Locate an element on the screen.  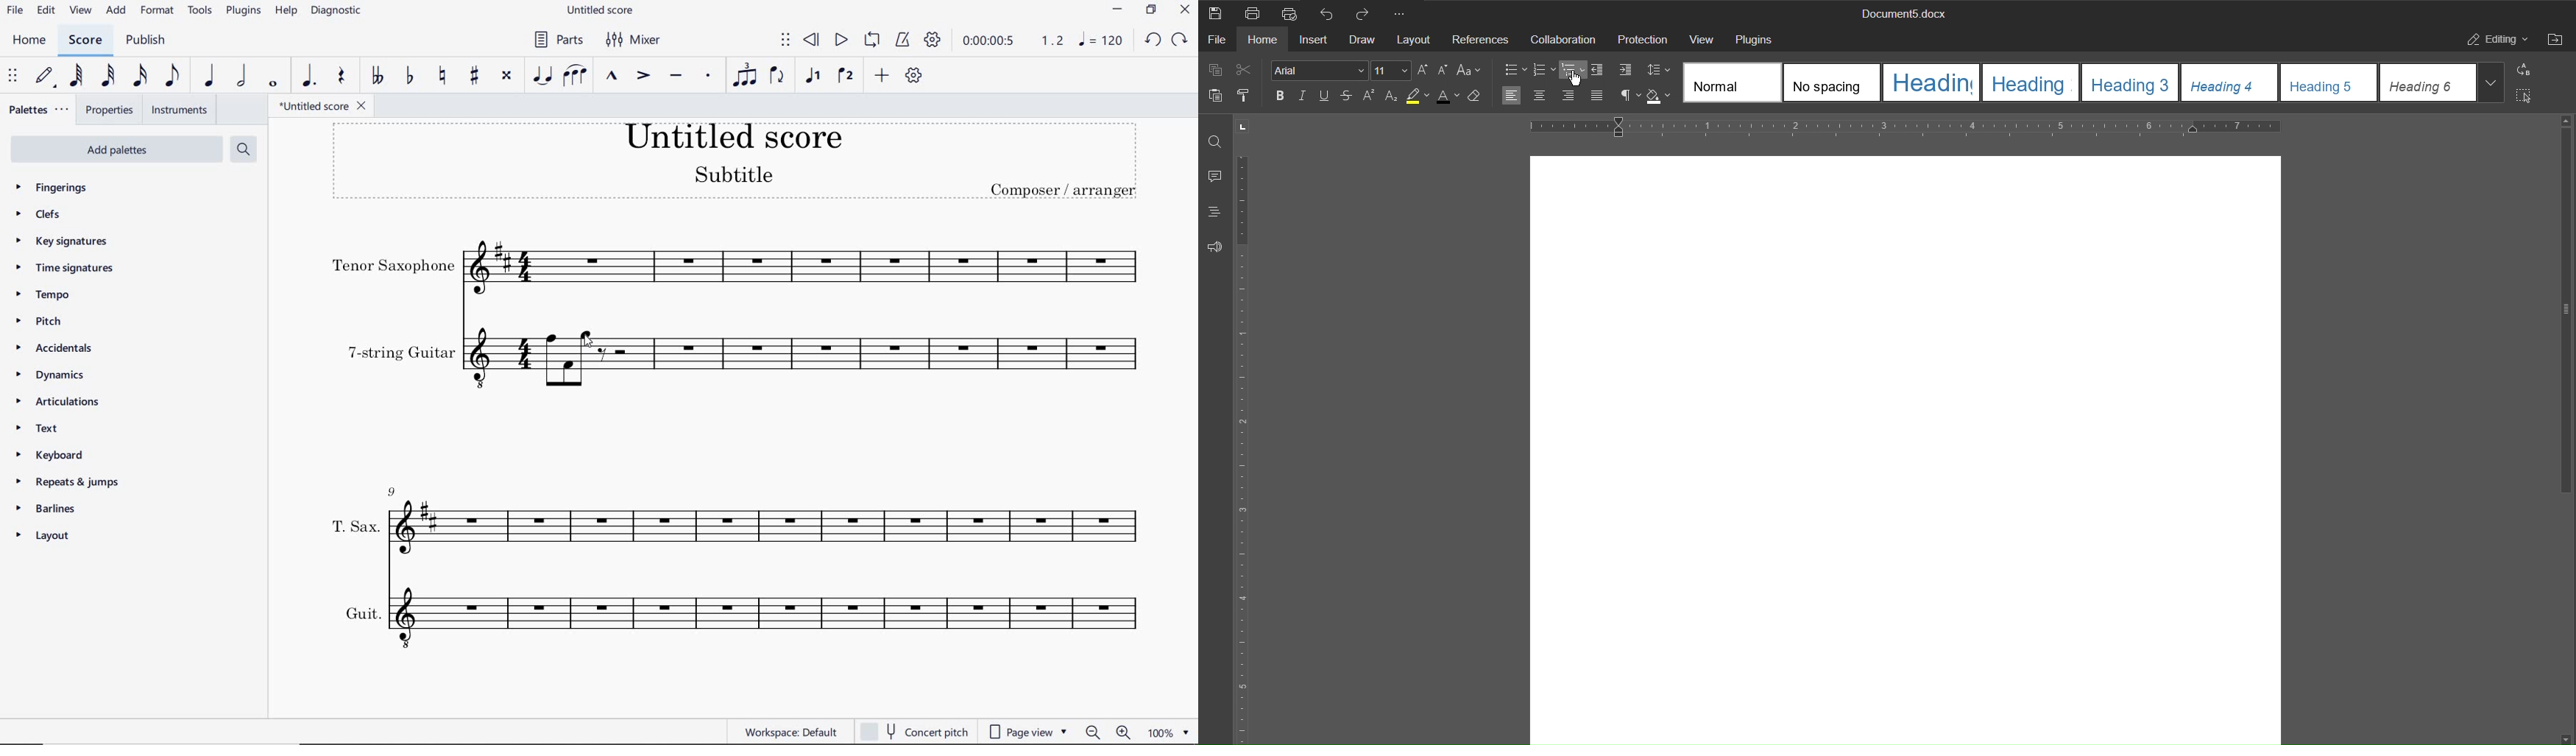
Line Spacing is located at coordinates (1657, 71).